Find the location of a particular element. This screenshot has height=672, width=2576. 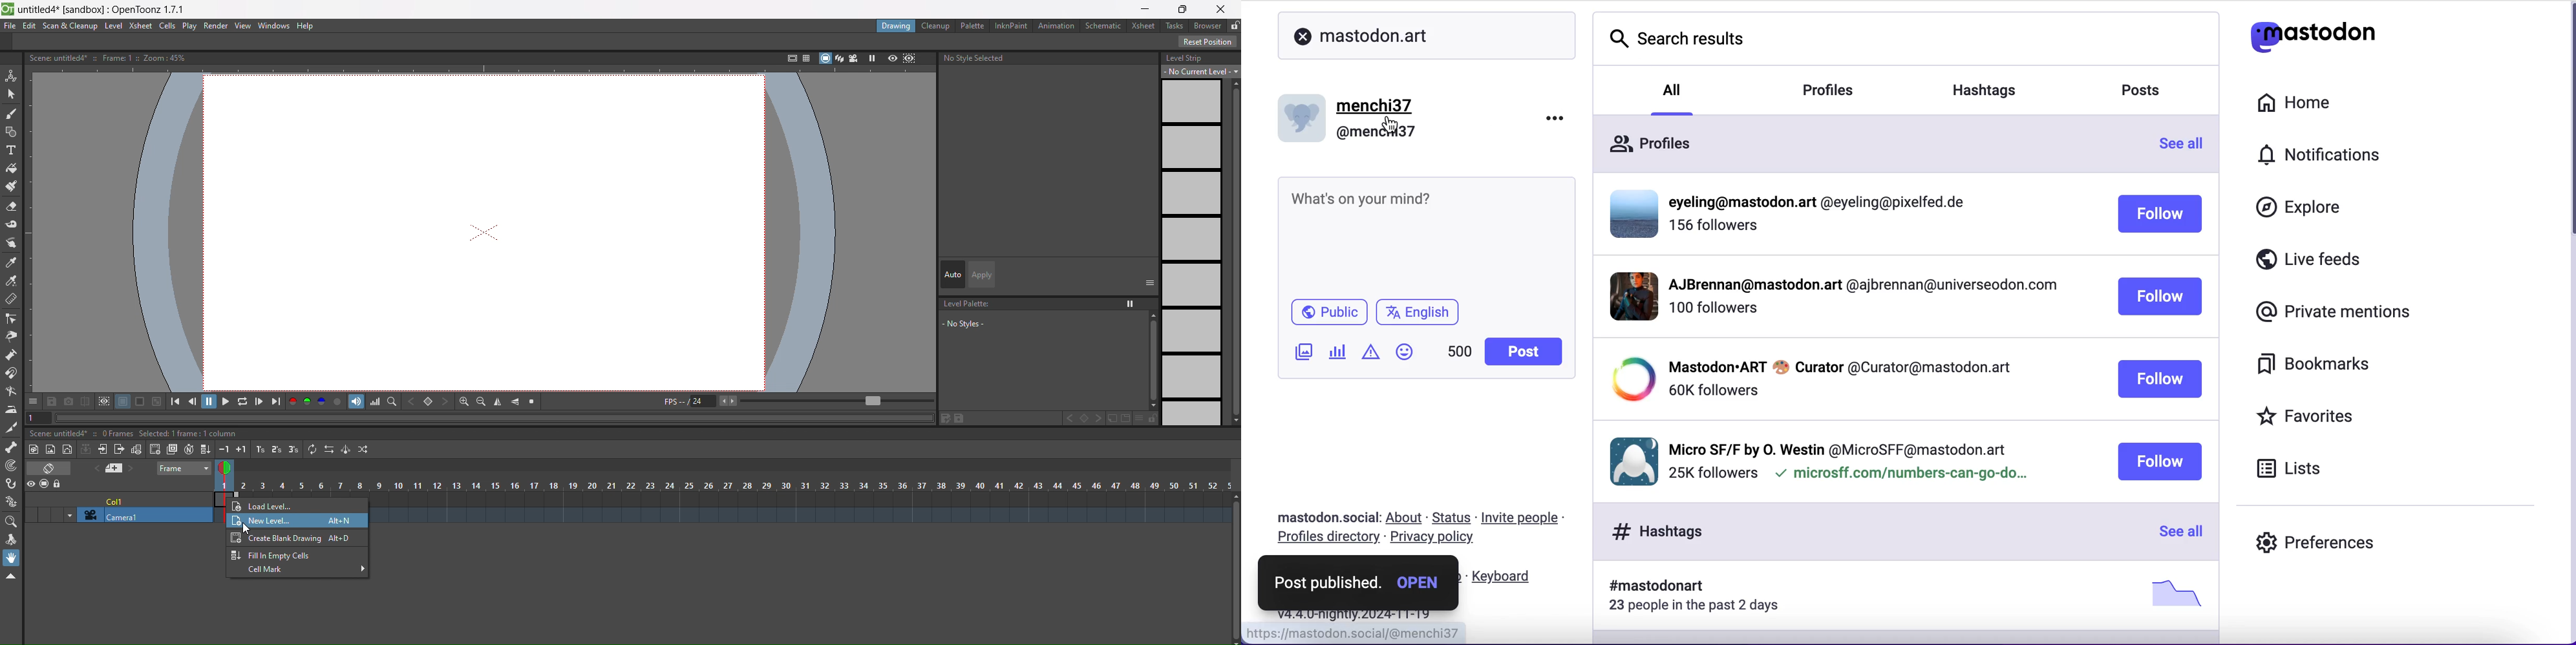

mastodon logo is located at coordinates (2314, 32).